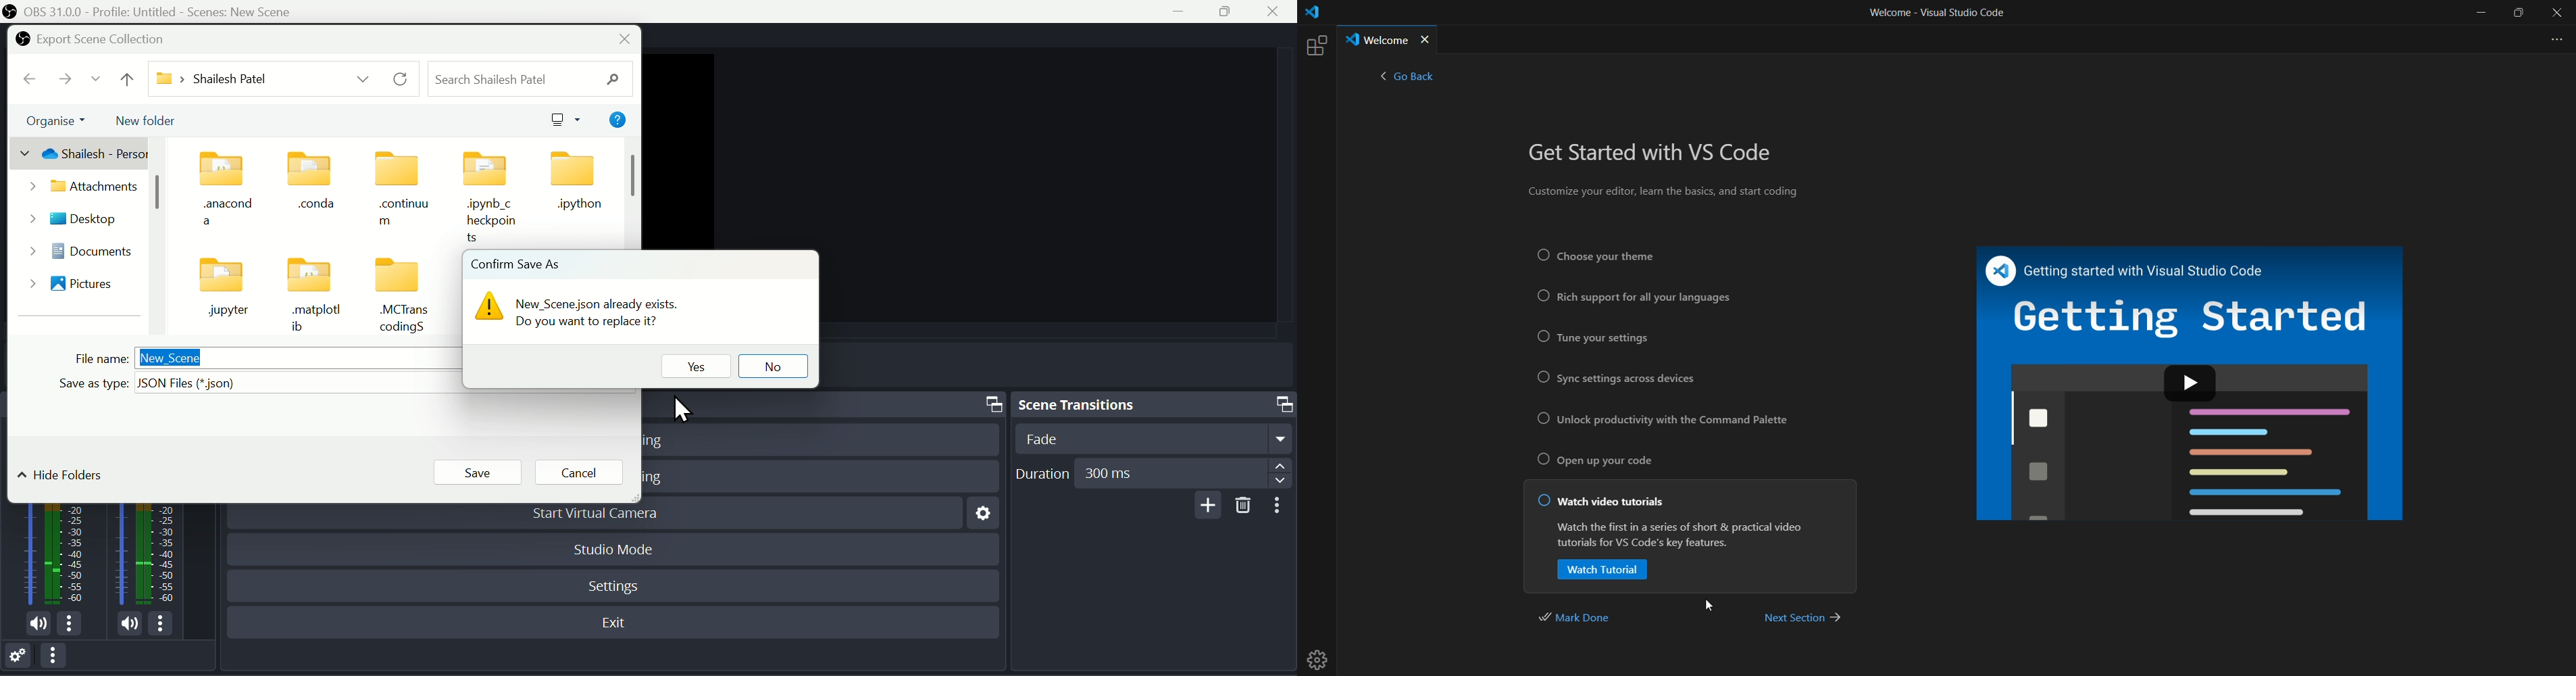  I want to click on sync setting across devices, so click(1628, 380).